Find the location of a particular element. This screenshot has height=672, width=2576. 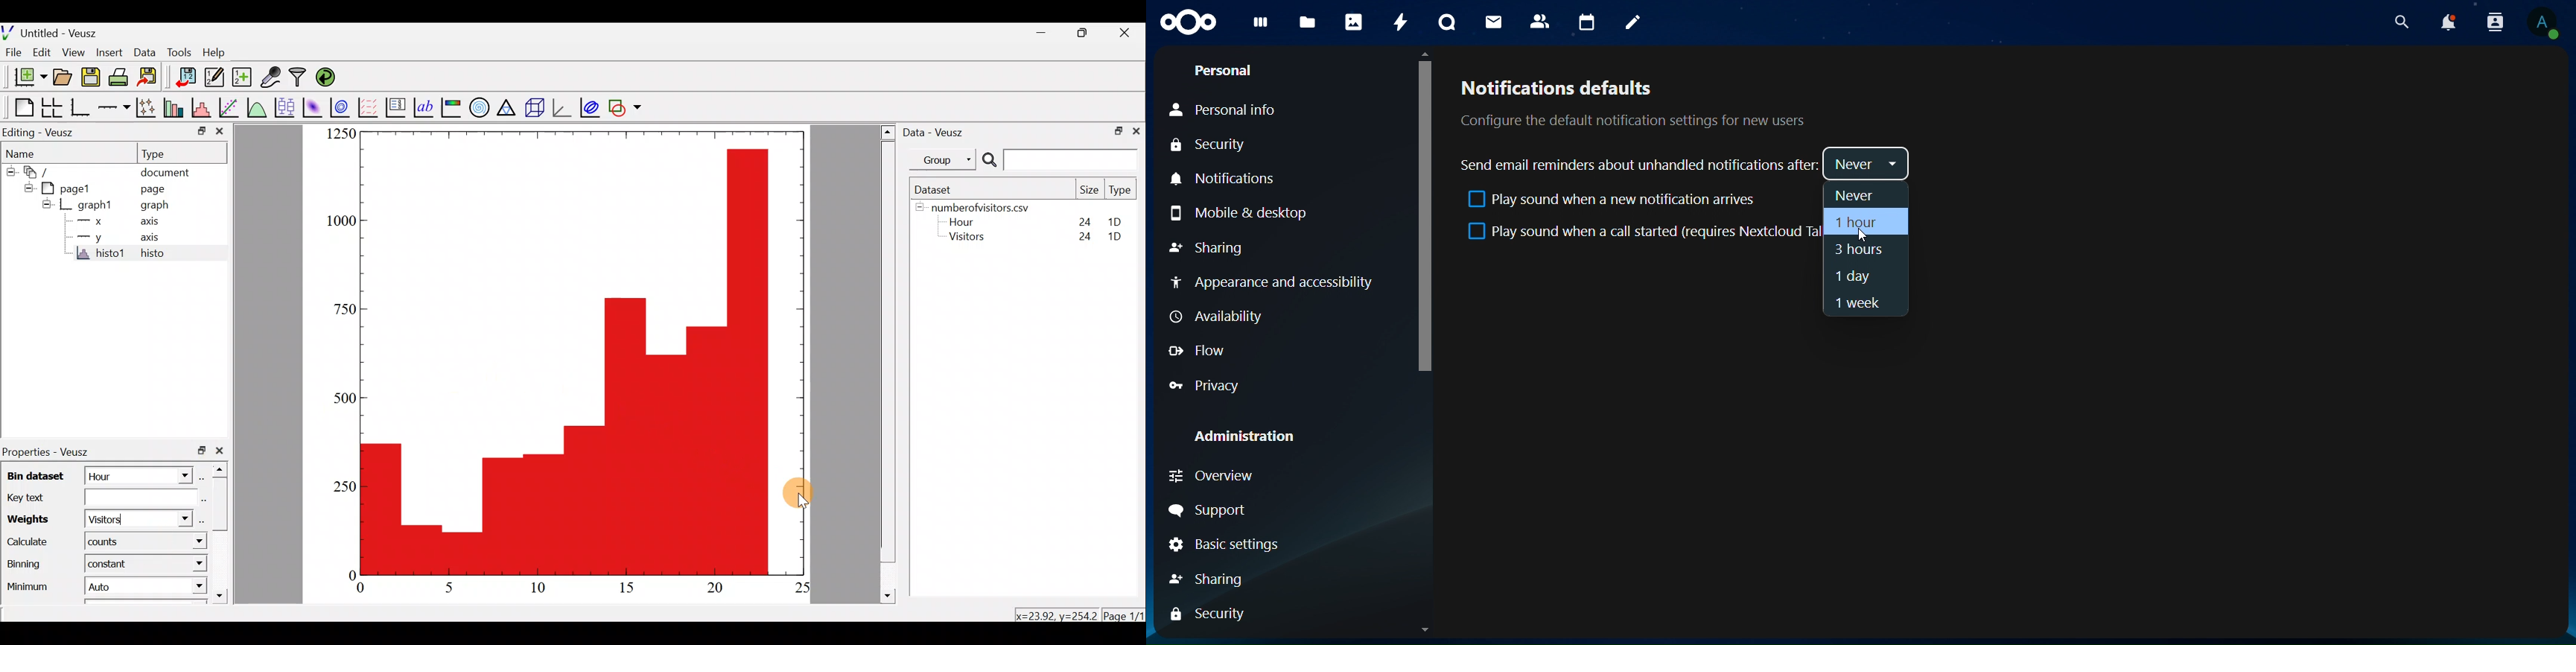

Personal is located at coordinates (1226, 71).